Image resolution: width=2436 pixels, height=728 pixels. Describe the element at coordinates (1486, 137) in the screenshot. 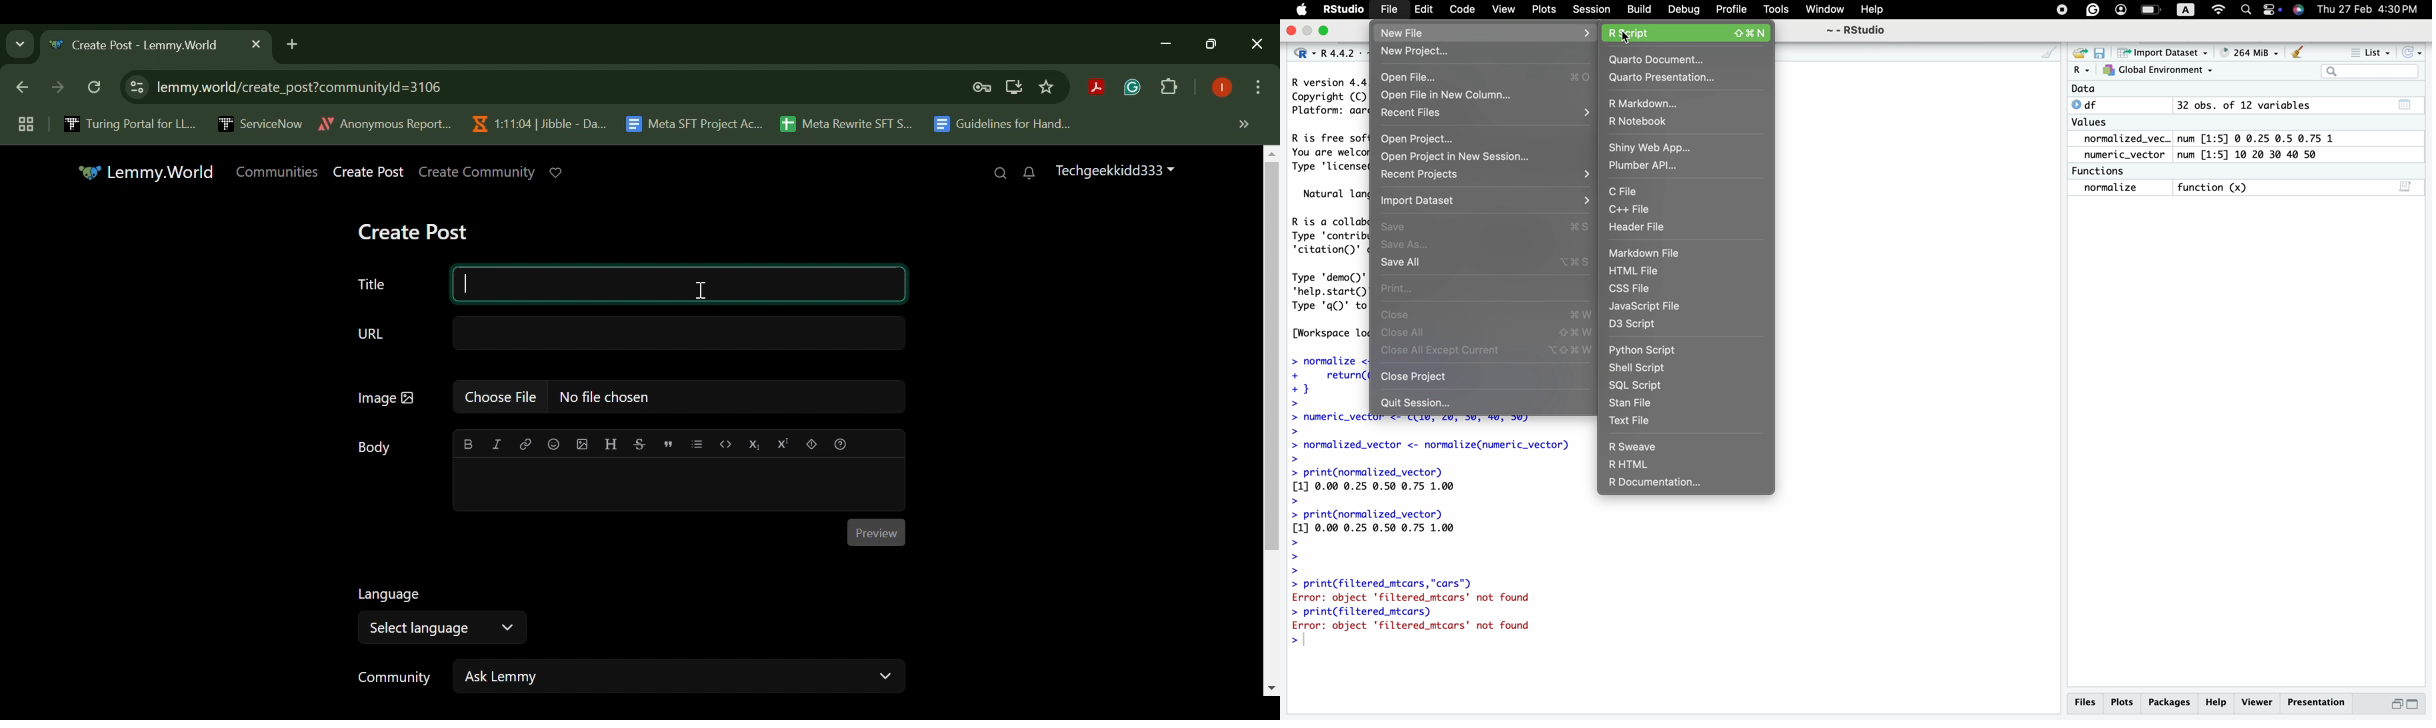

I see `Open project` at that location.